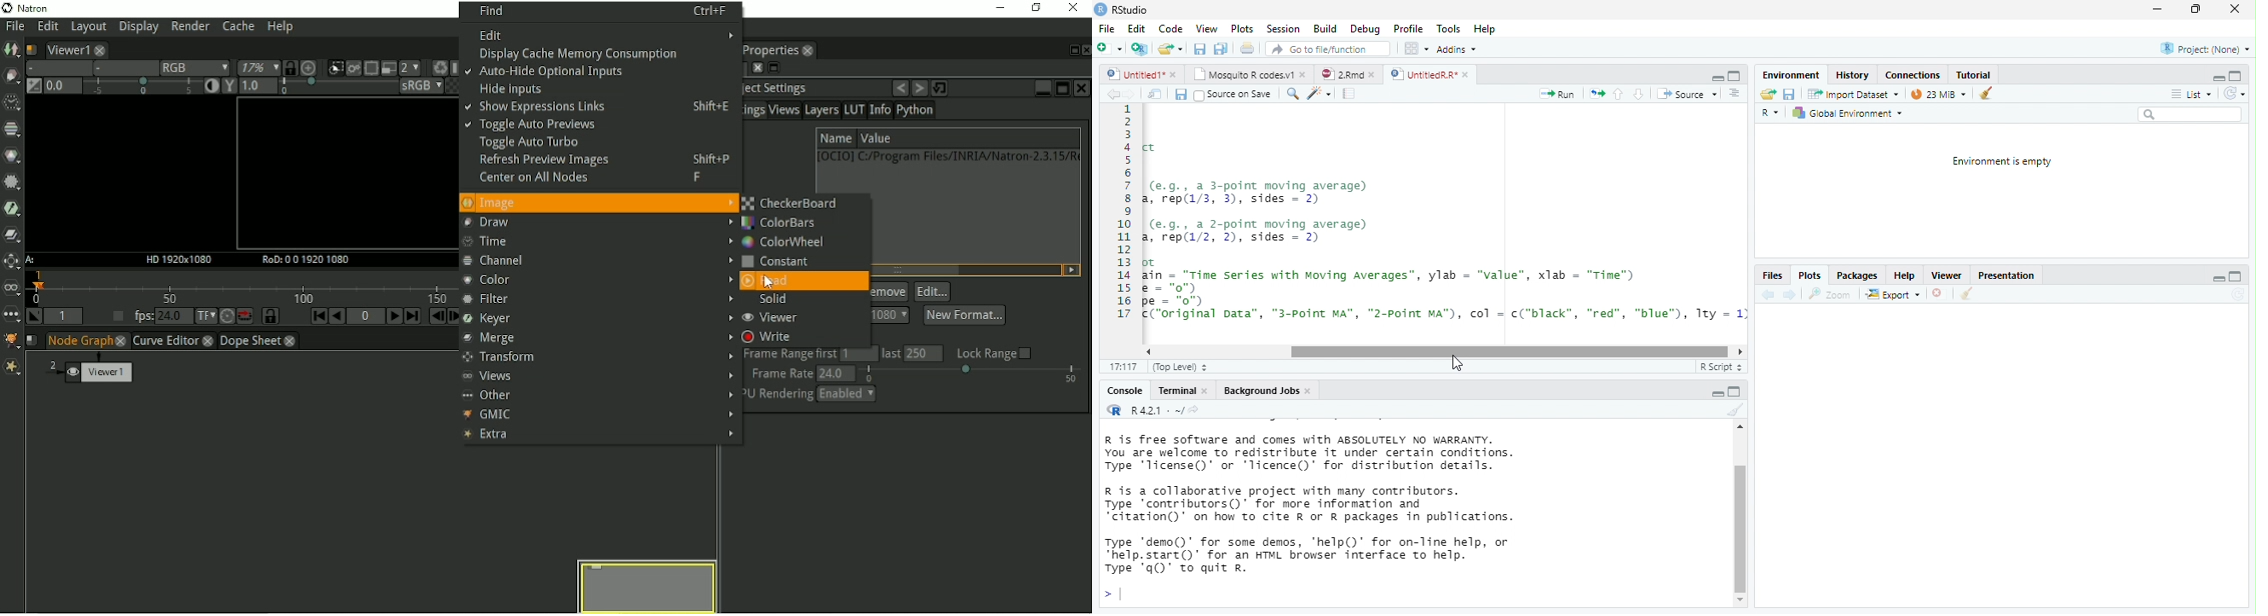  What do you see at coordinates (1180, 95) in the screenshot?
I see `save` at bounding box center [1180, 95].